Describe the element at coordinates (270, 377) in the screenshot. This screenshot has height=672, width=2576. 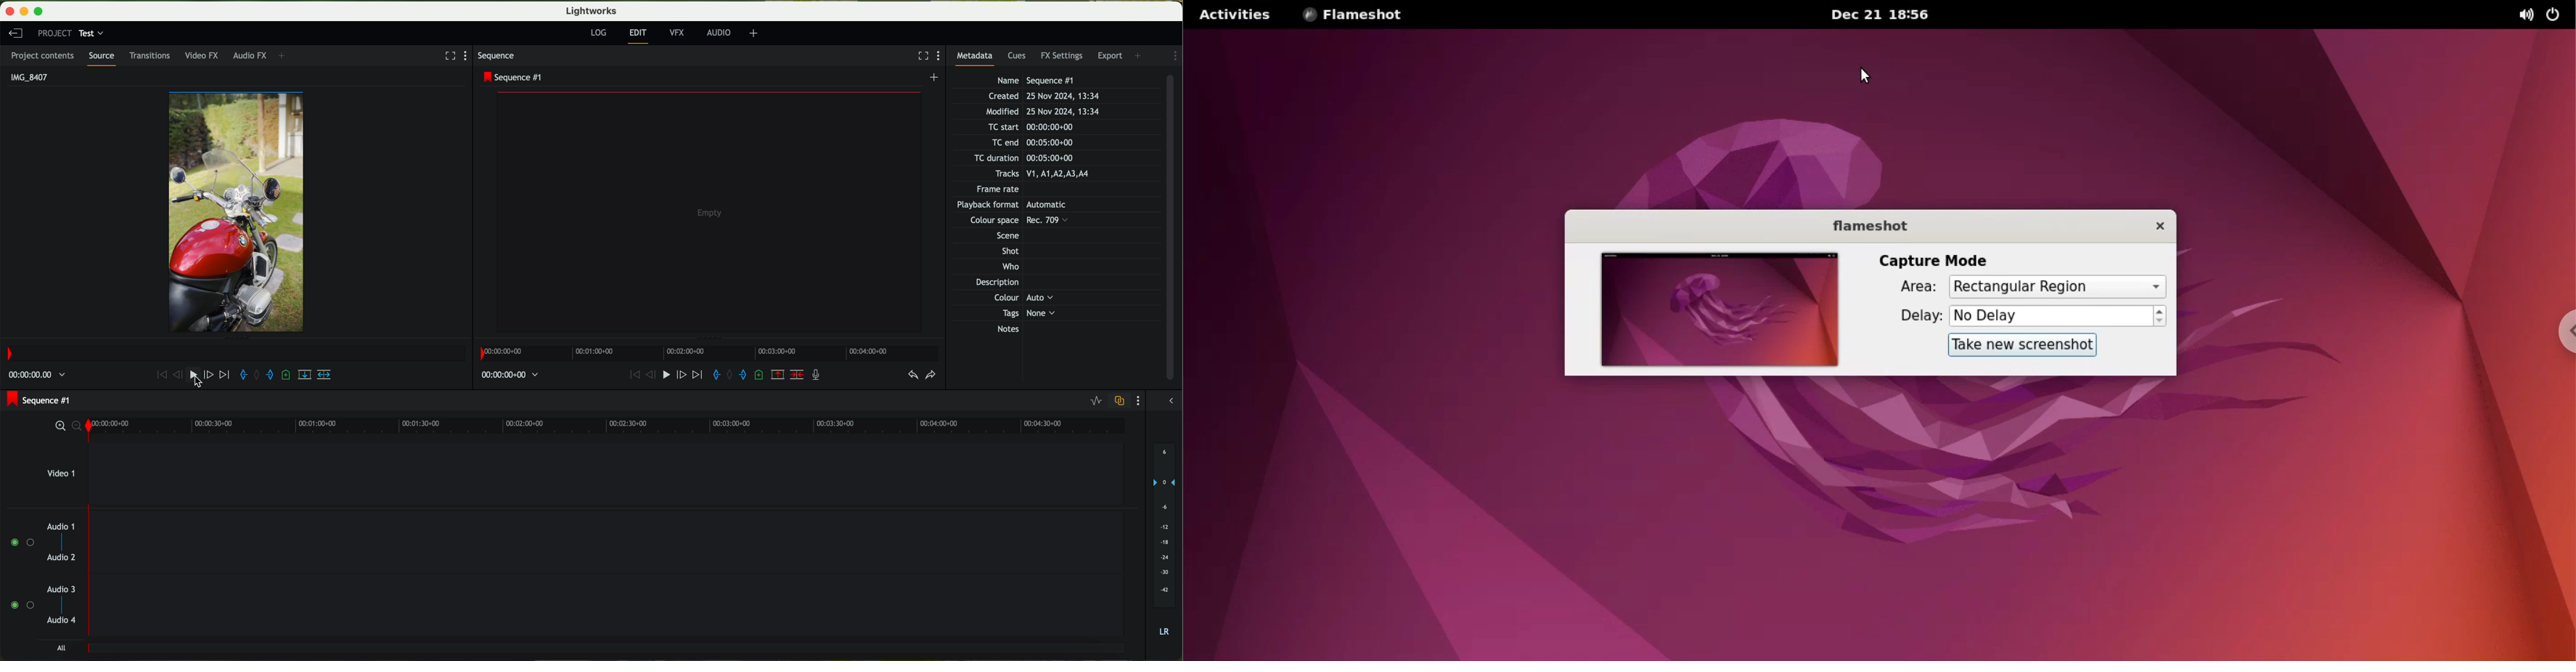
I see `add an out mark` at that location.